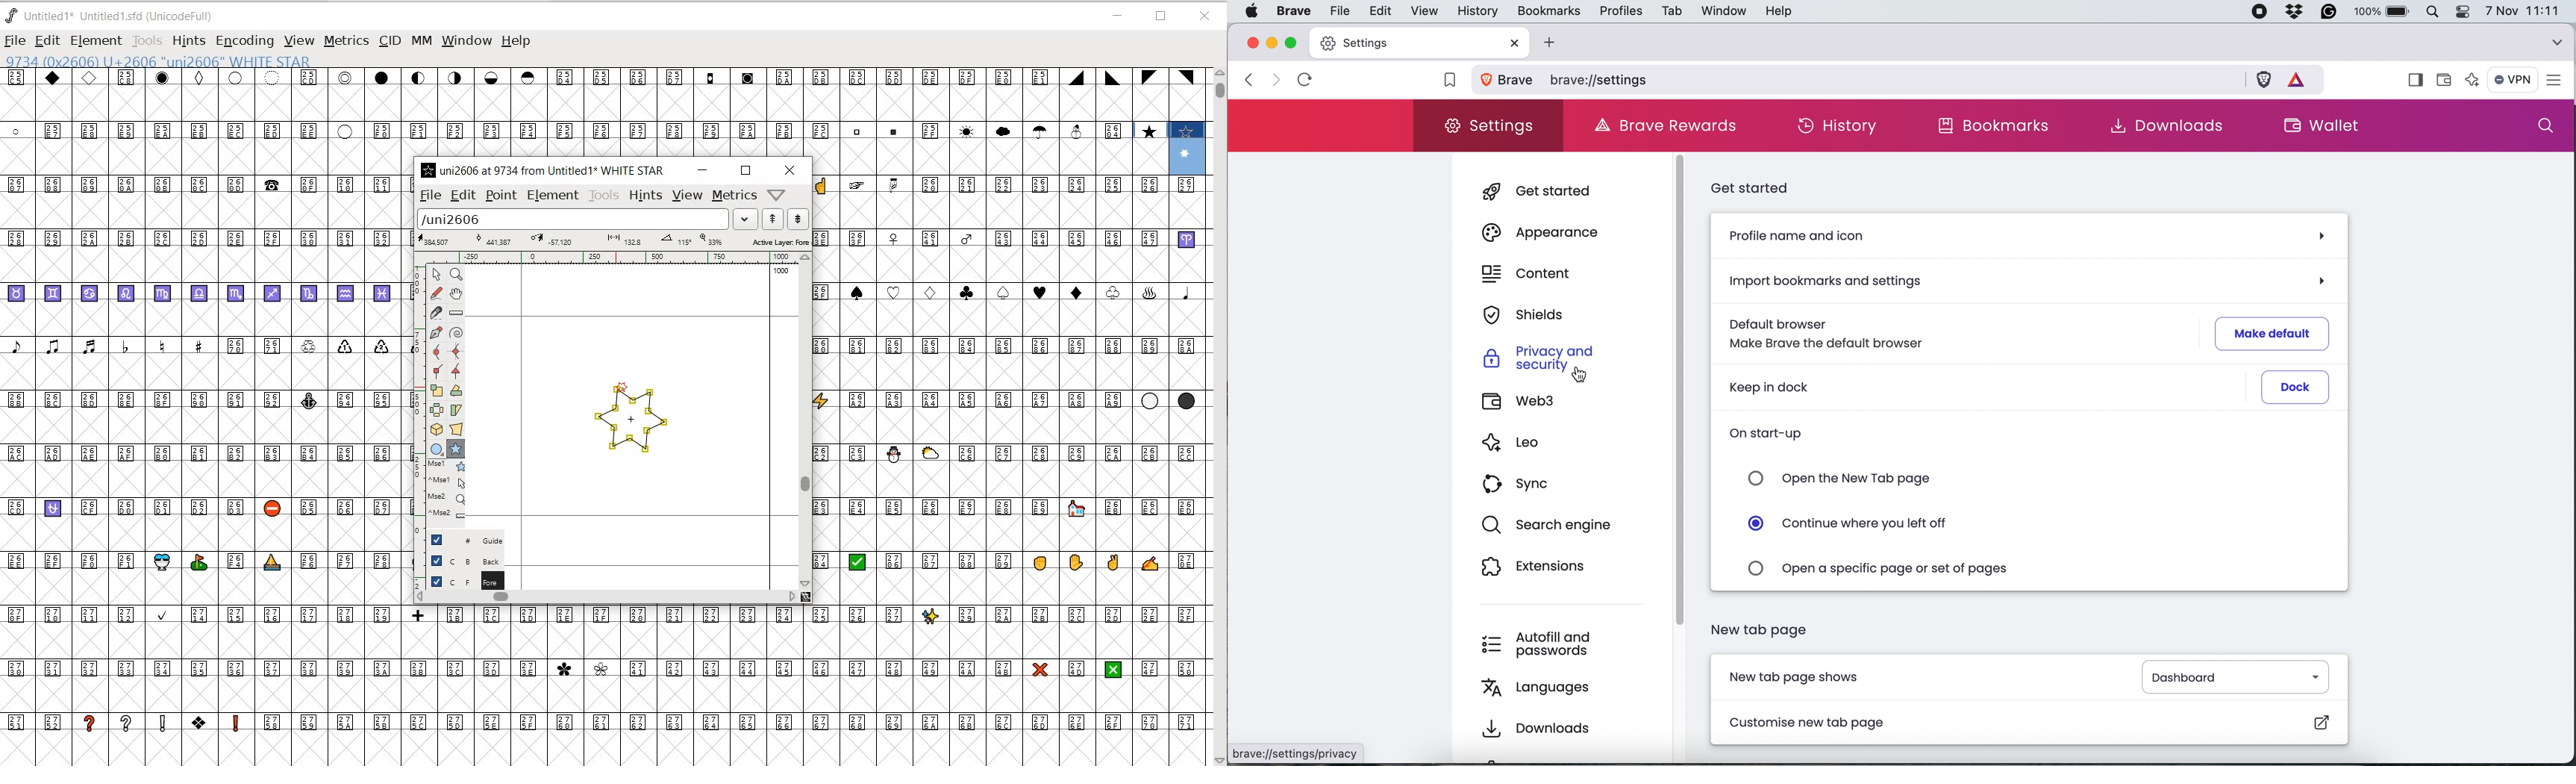 The height and width of the screenshot is (784, 2576). Describe the element at coordinates (2027, 240) in the screenshot. I see `profile name and icon` at that location.